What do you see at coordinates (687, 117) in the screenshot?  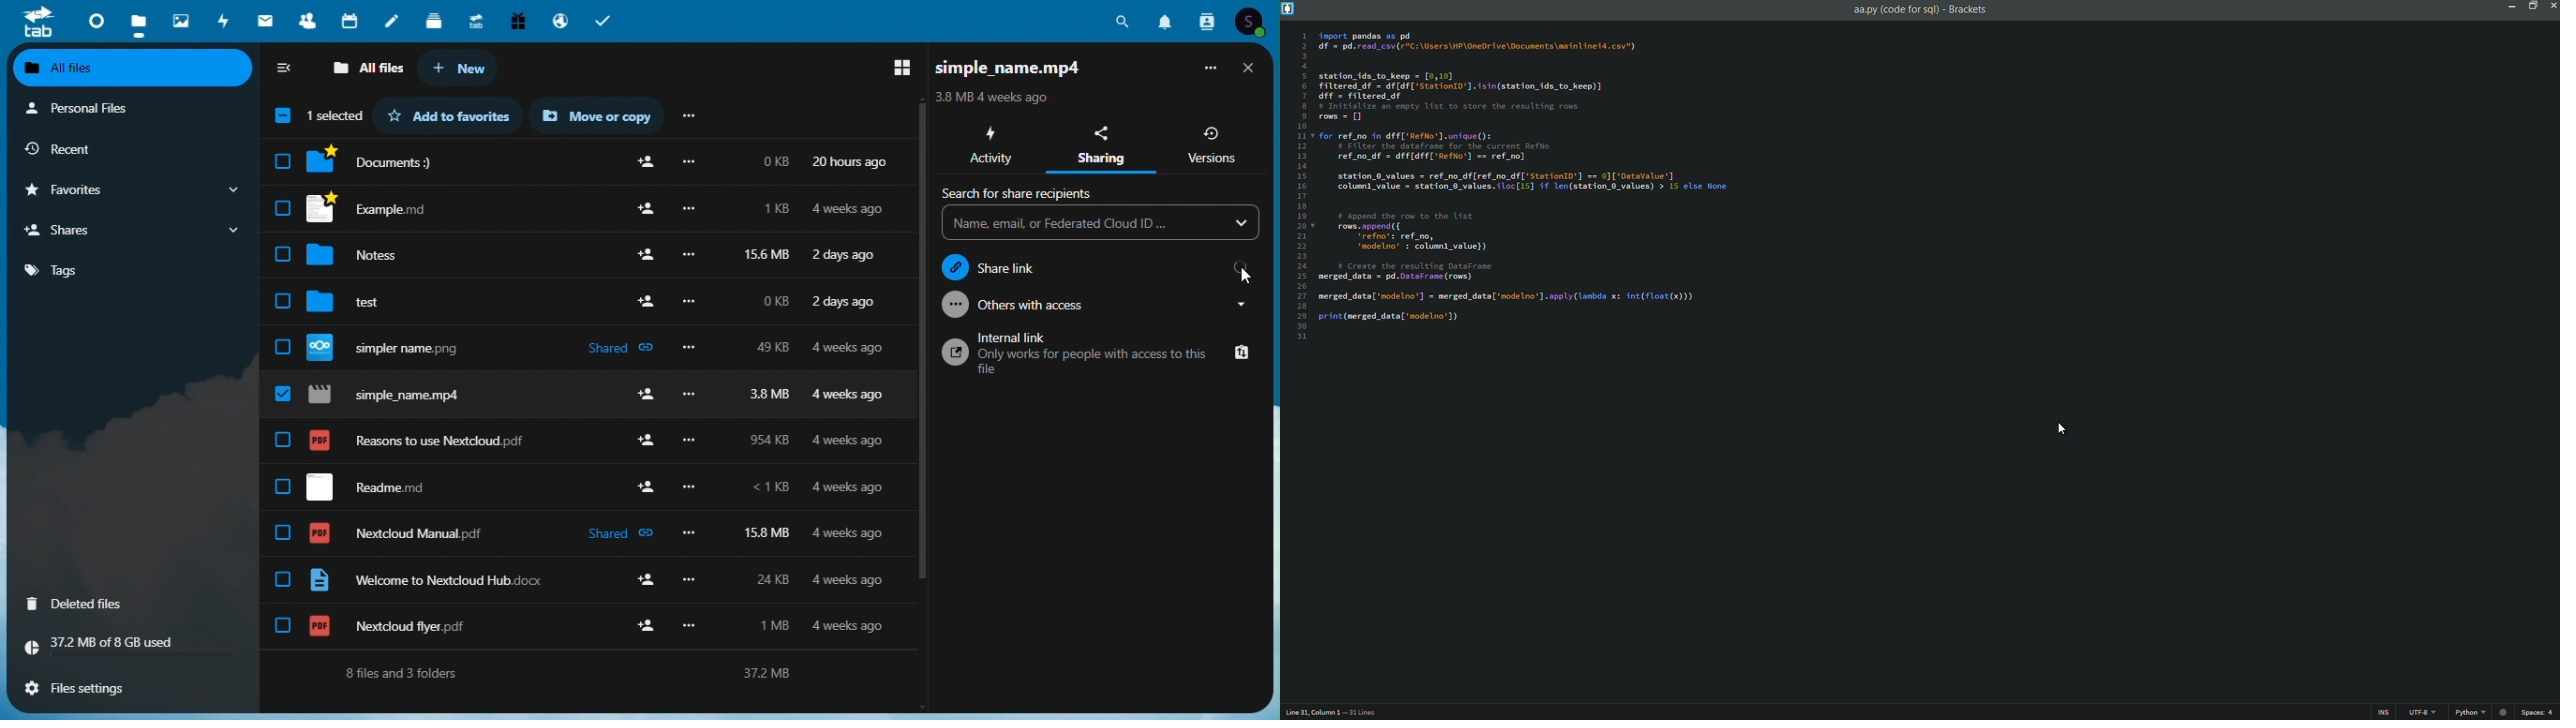 I see `more options` at bounding box center [687, 117].